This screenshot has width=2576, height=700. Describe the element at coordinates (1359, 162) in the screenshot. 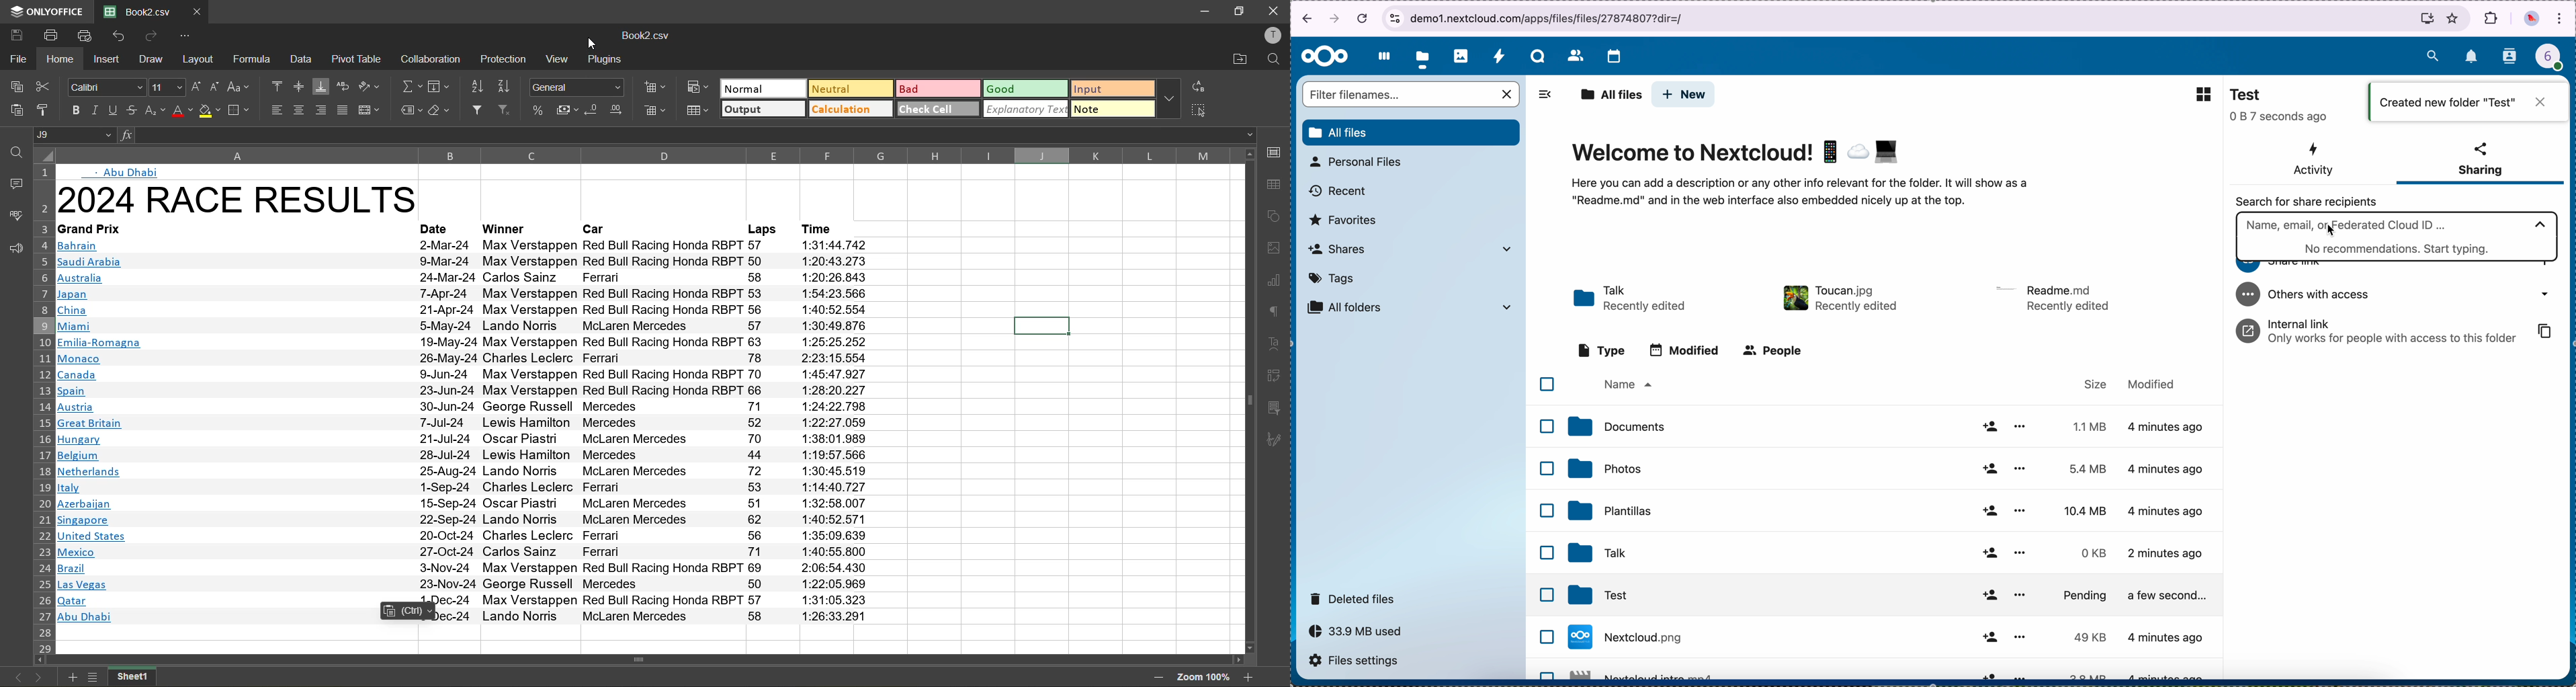

I see `personal files` at that location.